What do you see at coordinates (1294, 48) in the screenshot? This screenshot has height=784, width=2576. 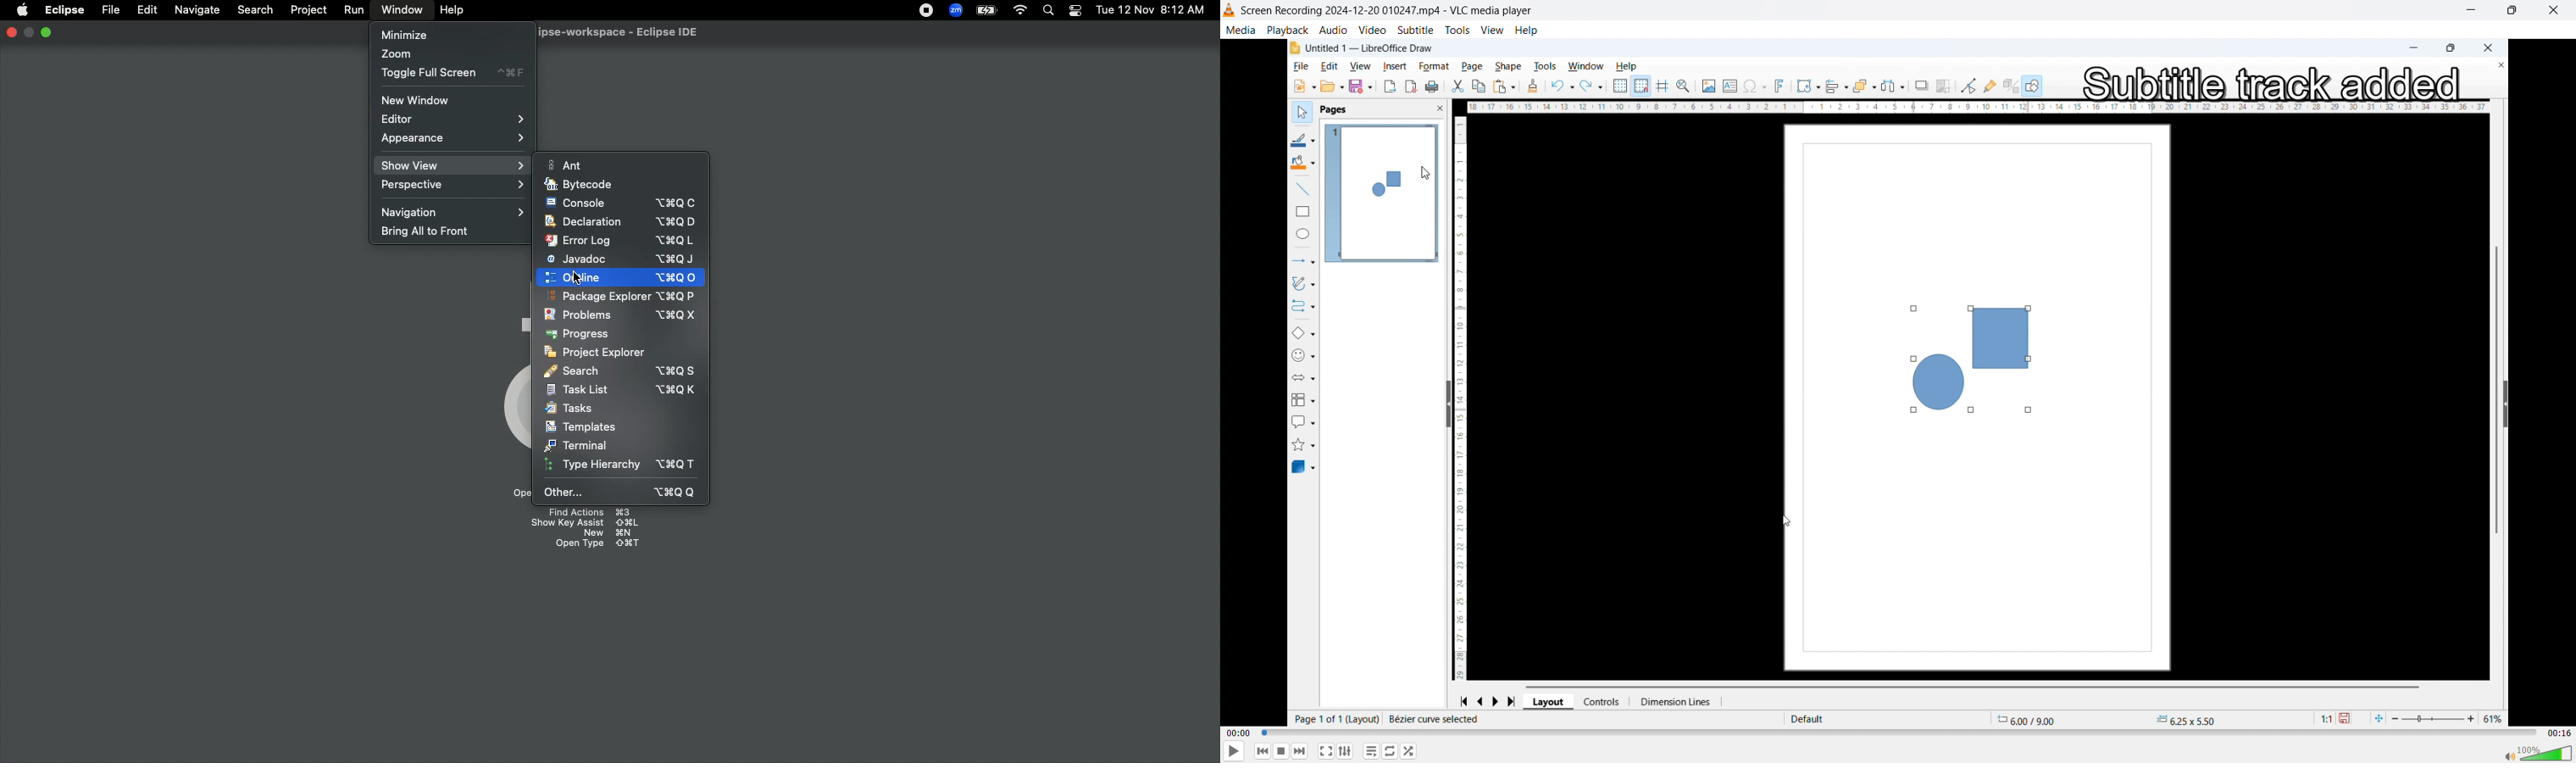 I see `libre office draw logo` at bounding box center [1294, 48].